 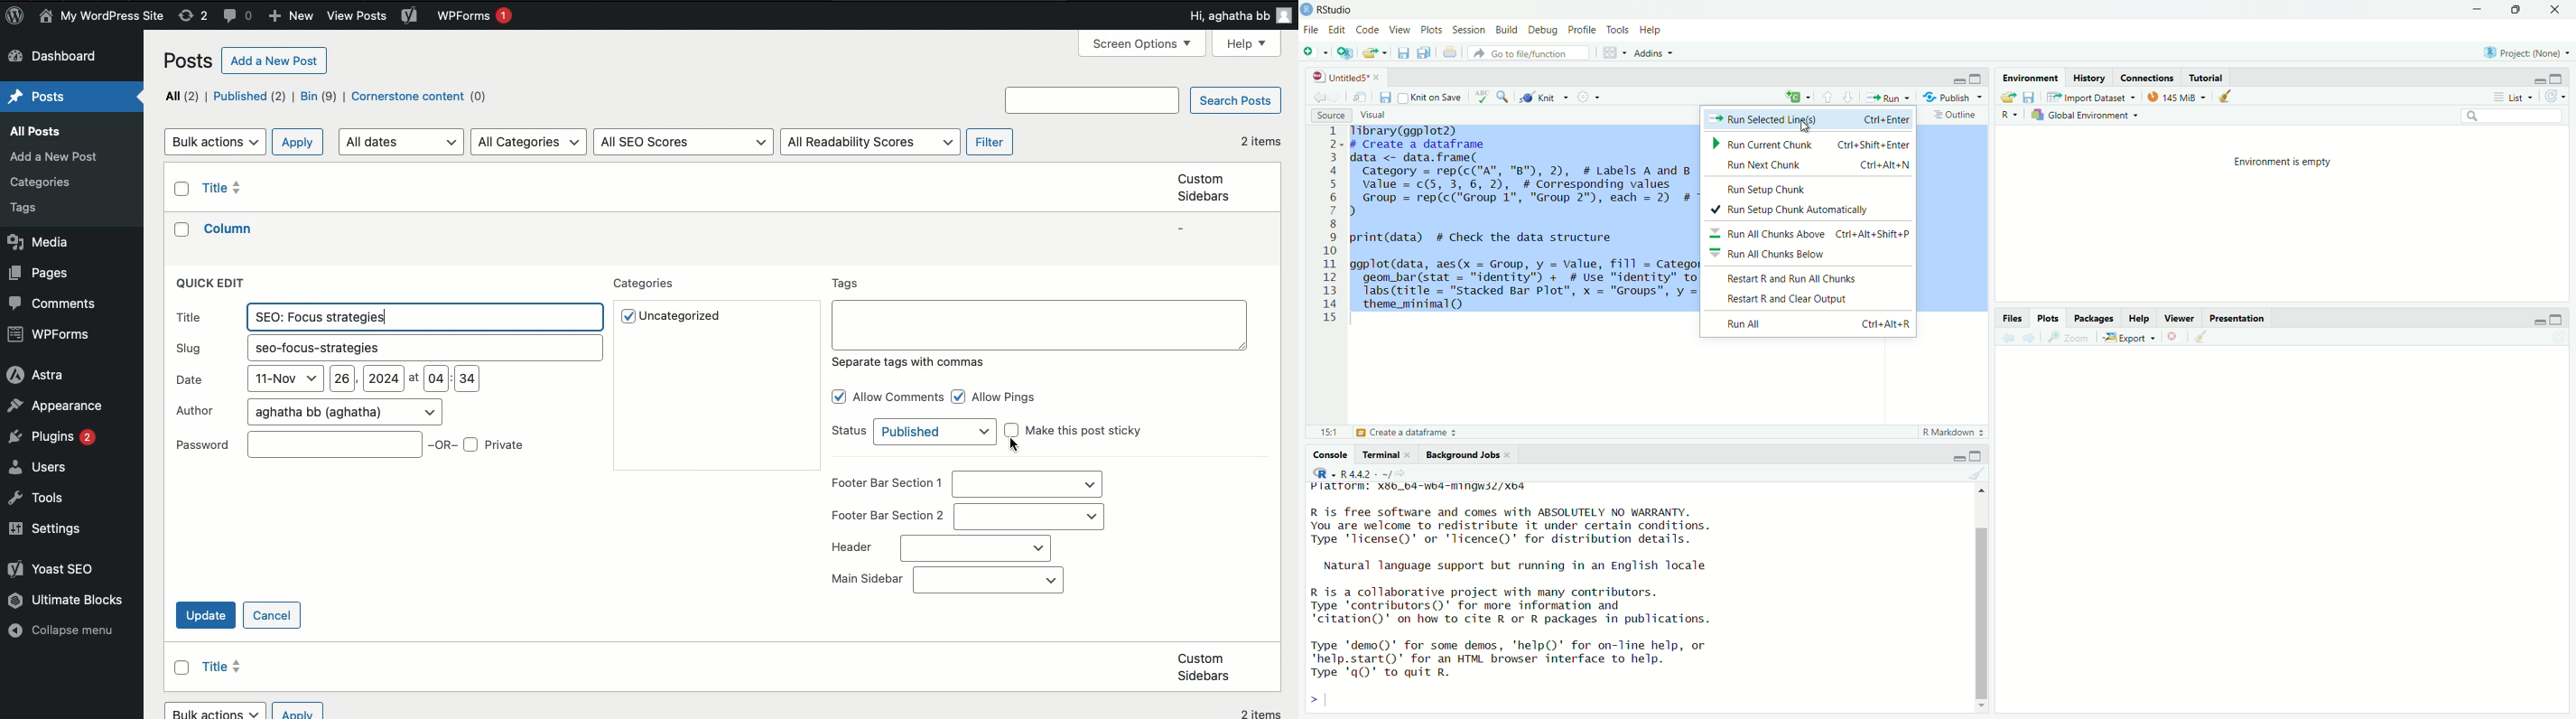 I want to click on Show in new window, so click(x=1361, y=96).